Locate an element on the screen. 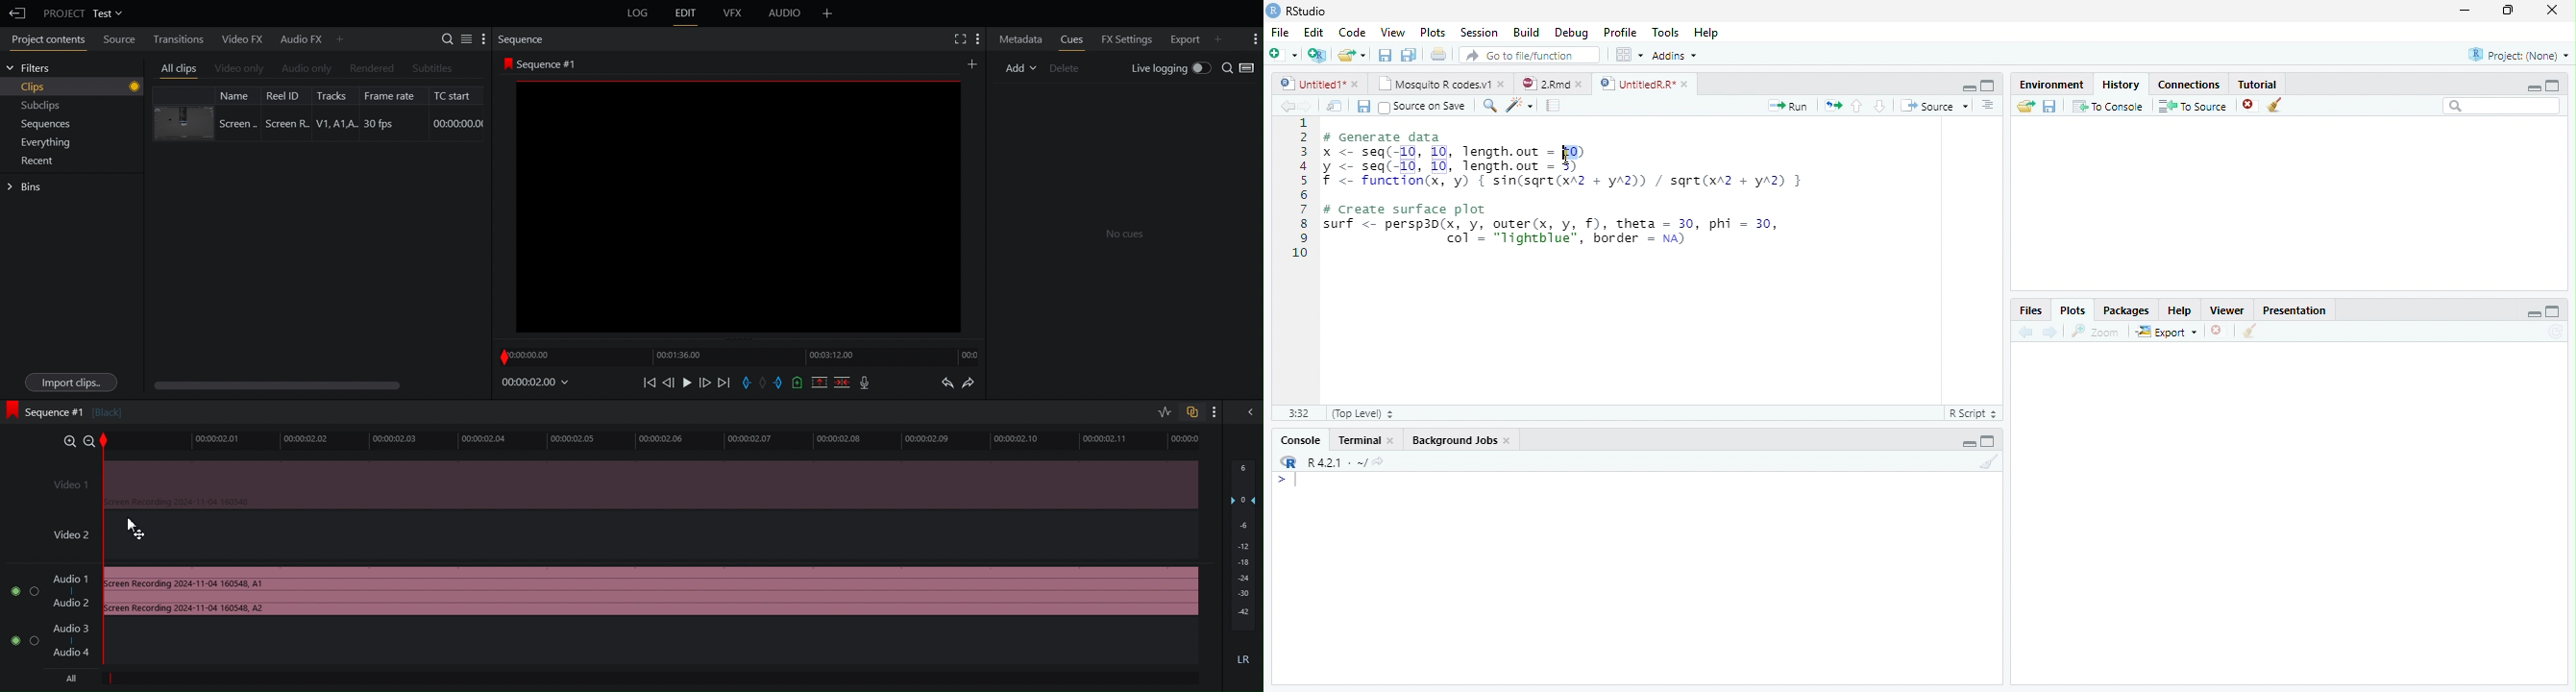 The image size is (2576, 700). Redo is located at coordinates (978, 384).